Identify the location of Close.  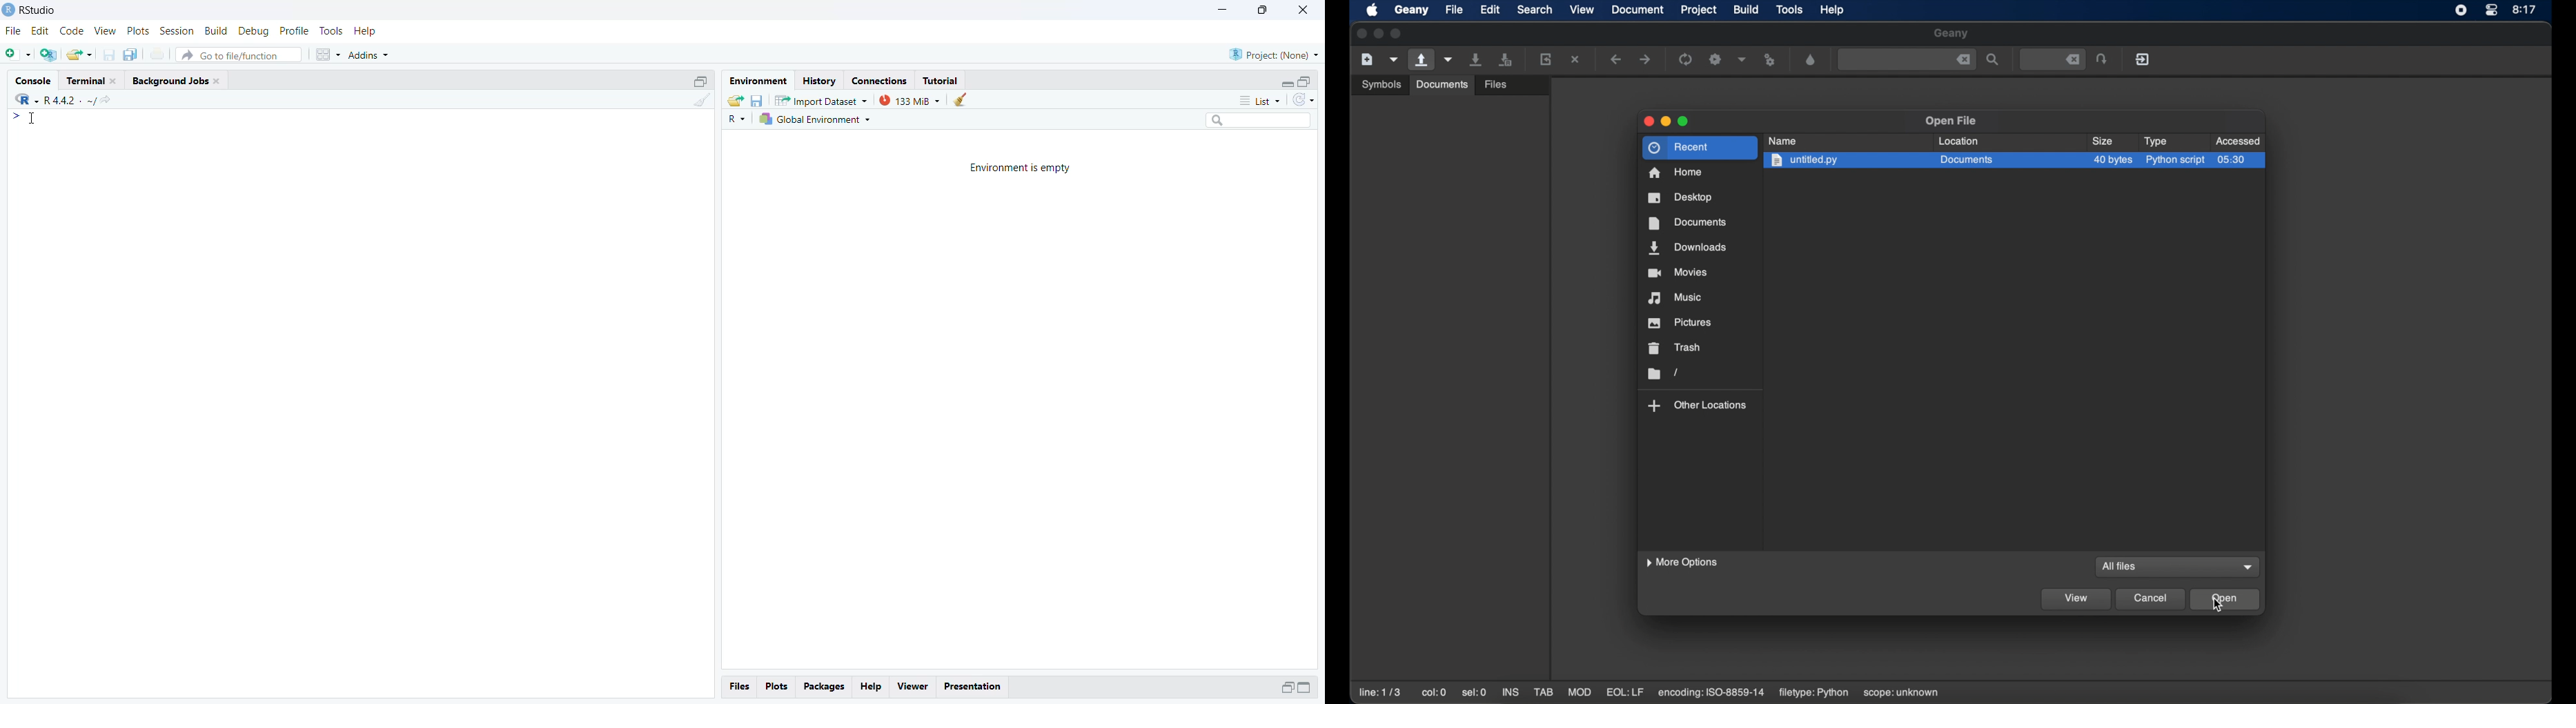
(1297, 12).